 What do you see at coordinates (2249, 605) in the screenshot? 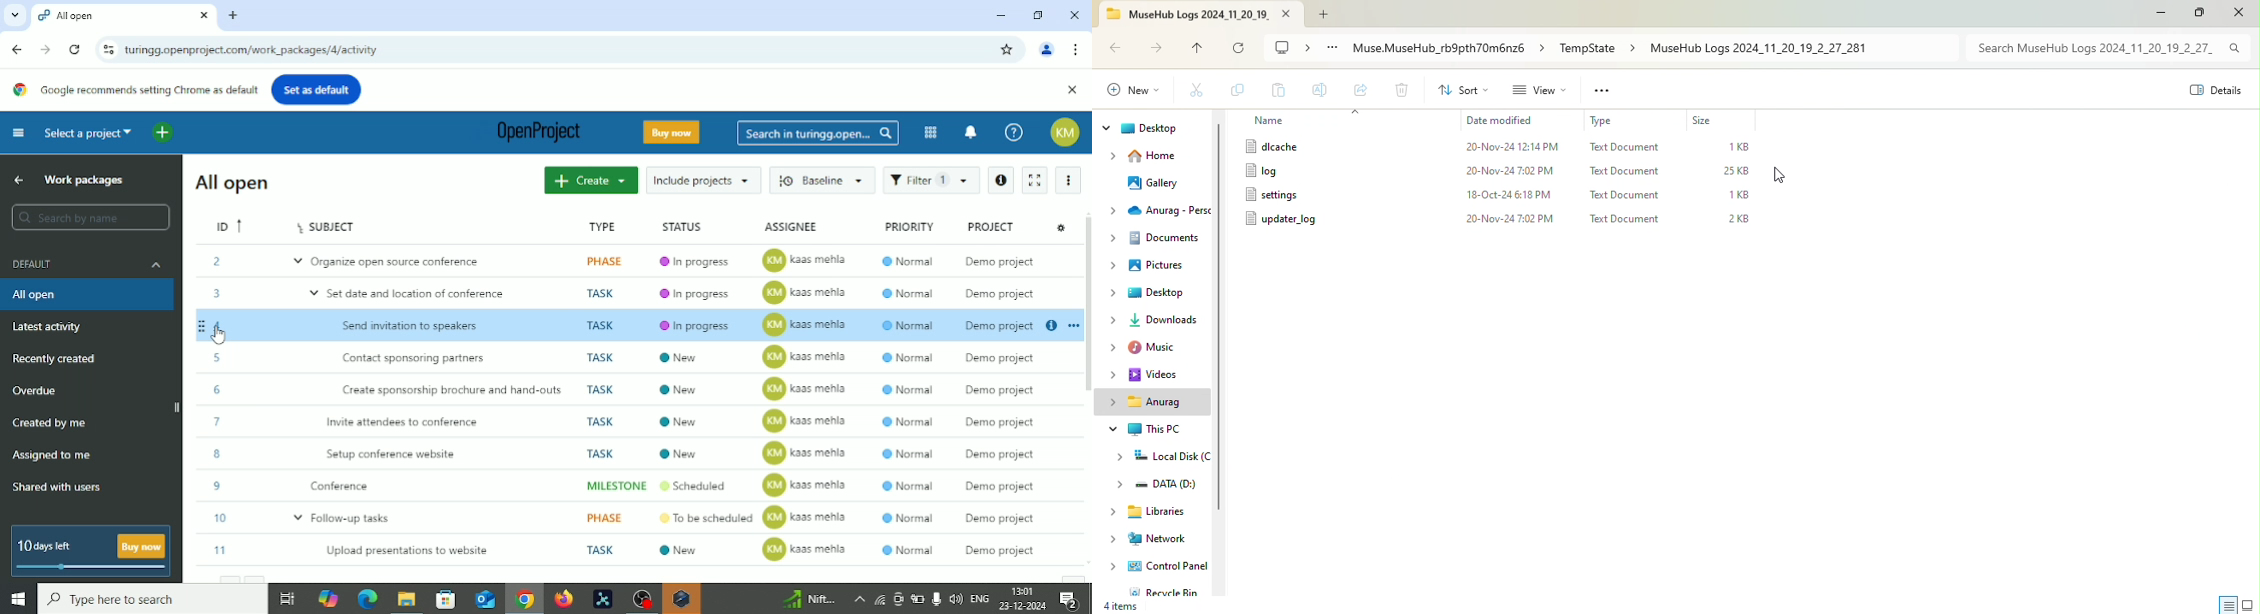
I see `Display items by using large thumbnails` at bounding box center [2249, 605].